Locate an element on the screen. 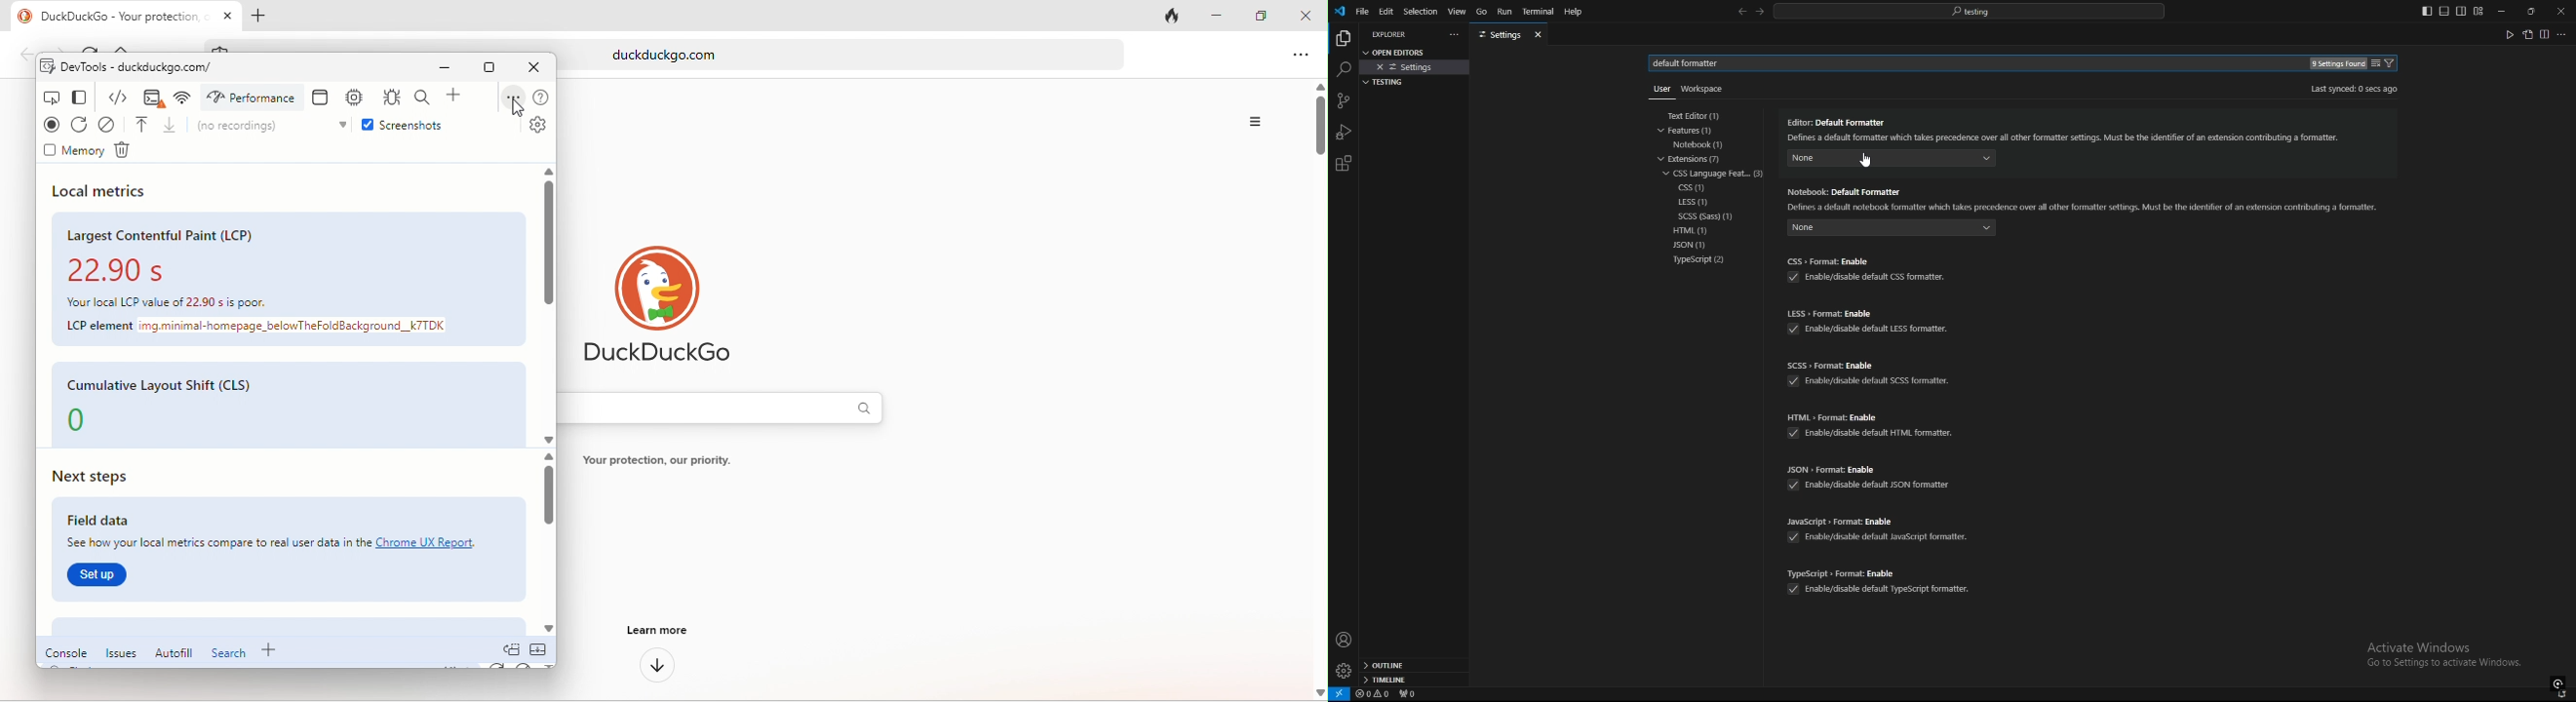  unload is located at coordinates (172, 125).